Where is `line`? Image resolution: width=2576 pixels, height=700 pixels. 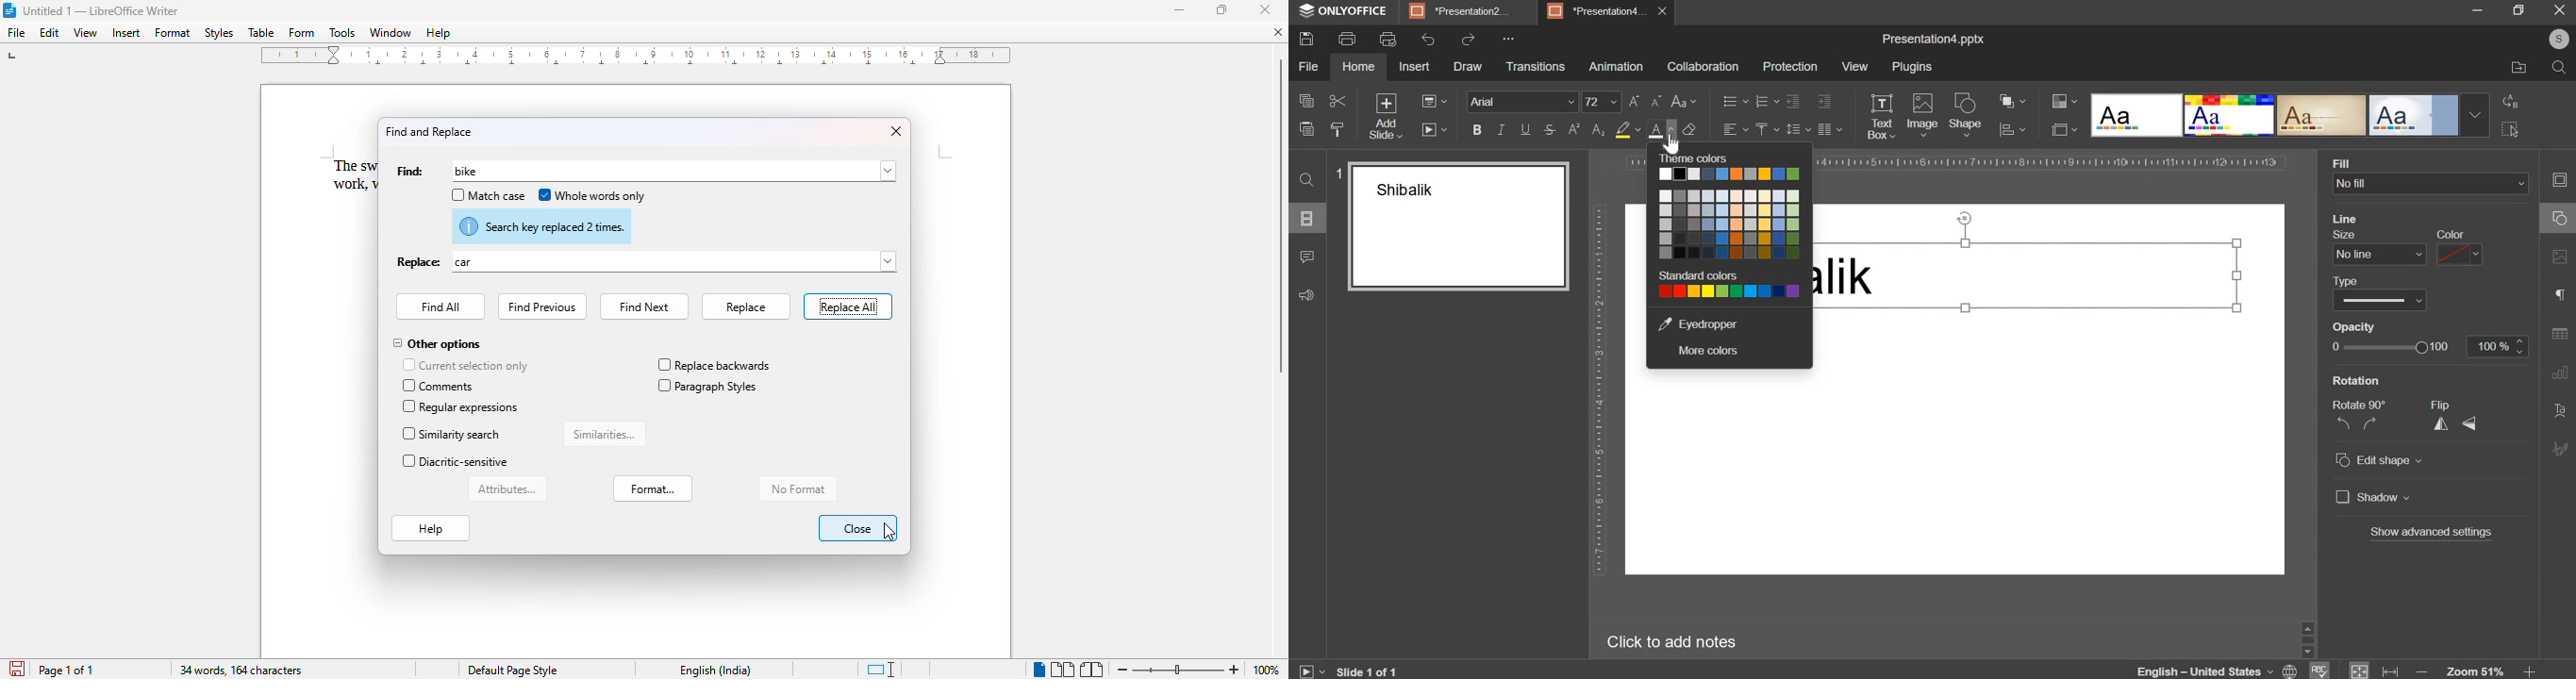 line is located at coordinates (2352, 218).